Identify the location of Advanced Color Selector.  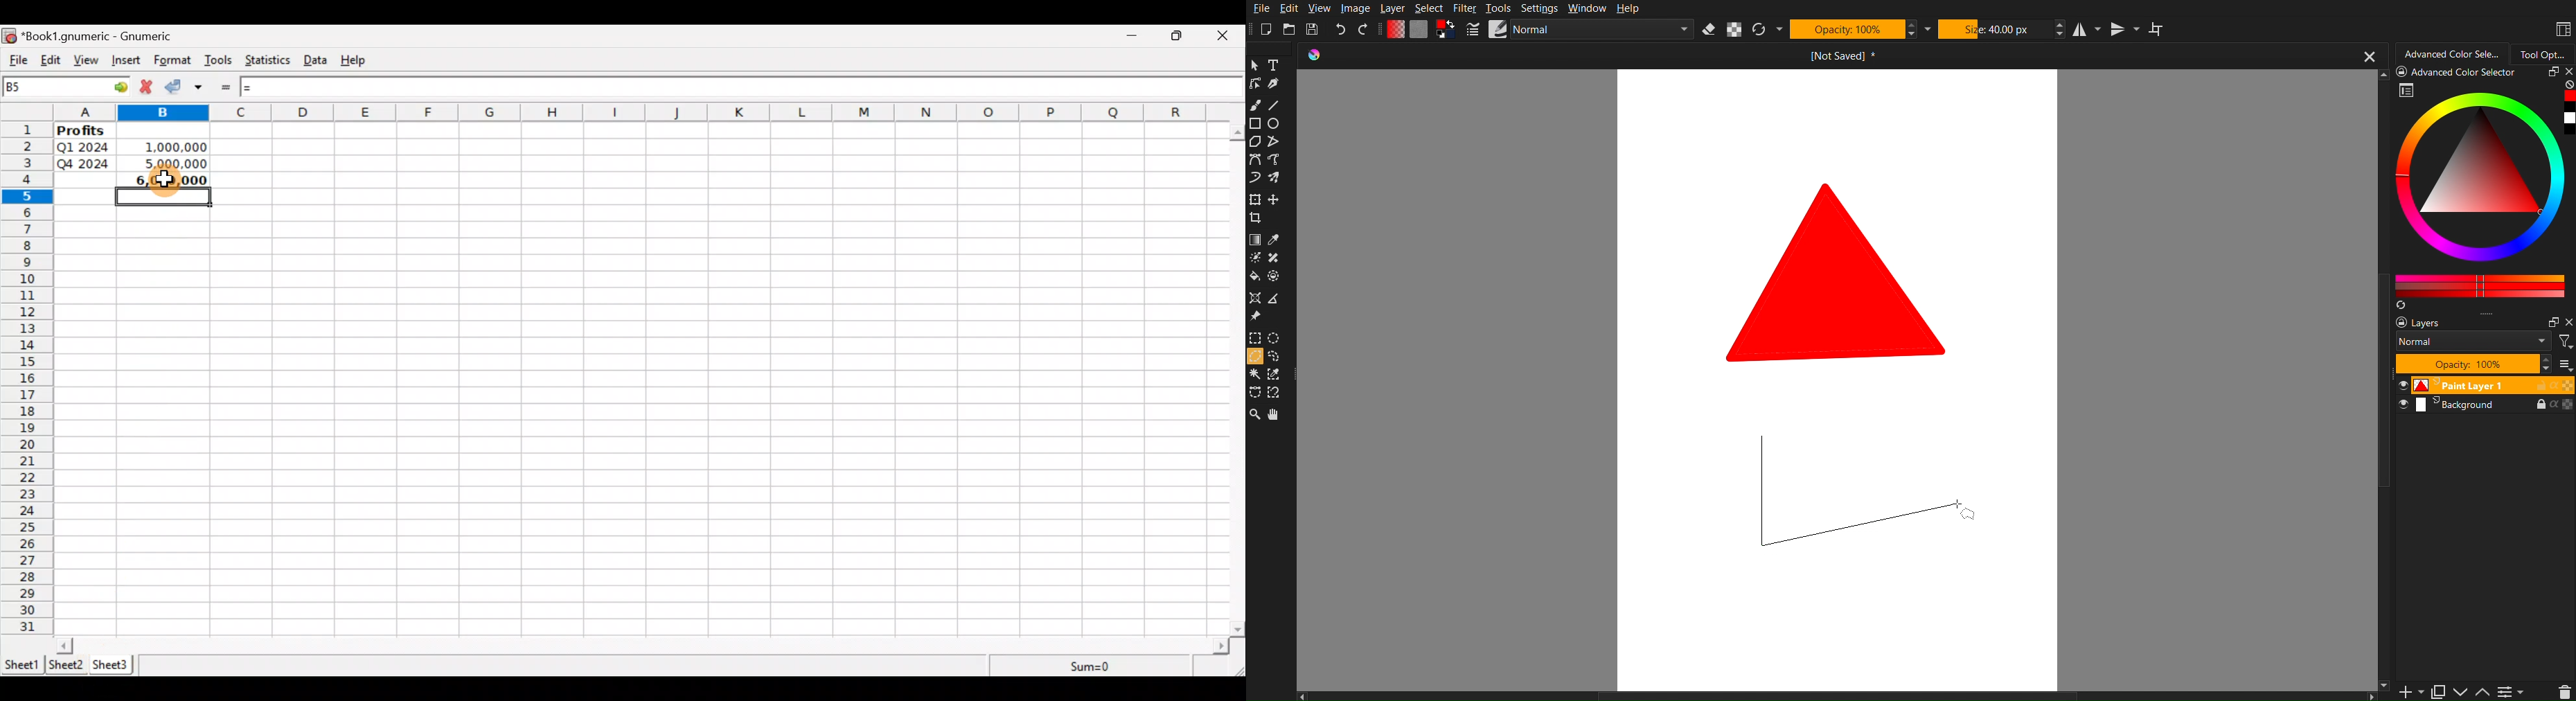
(2449, 51).